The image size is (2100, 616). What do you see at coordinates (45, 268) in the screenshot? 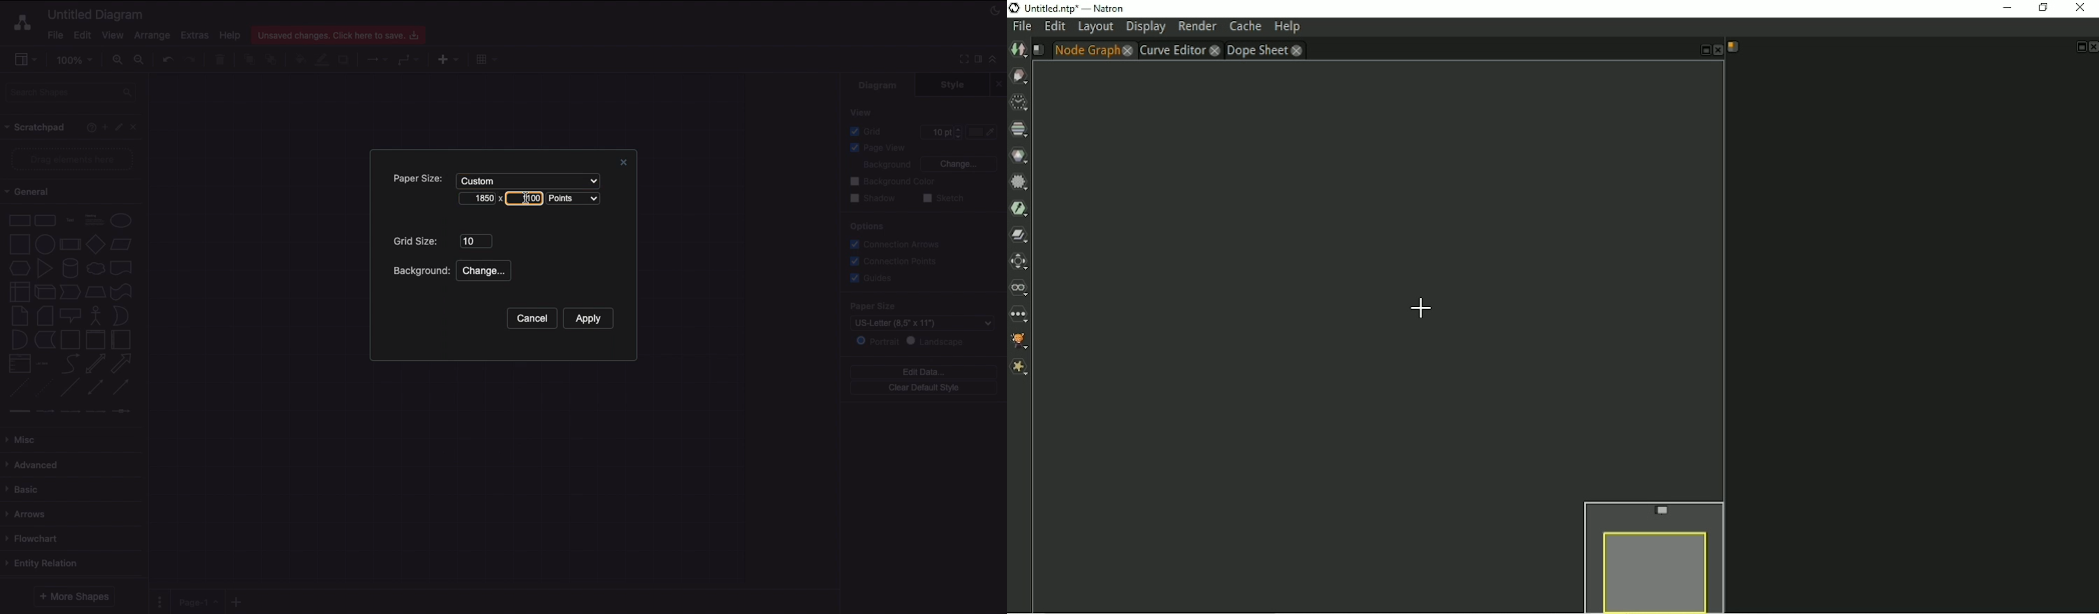
I see `Triangle` at bounding box center [45, 268].